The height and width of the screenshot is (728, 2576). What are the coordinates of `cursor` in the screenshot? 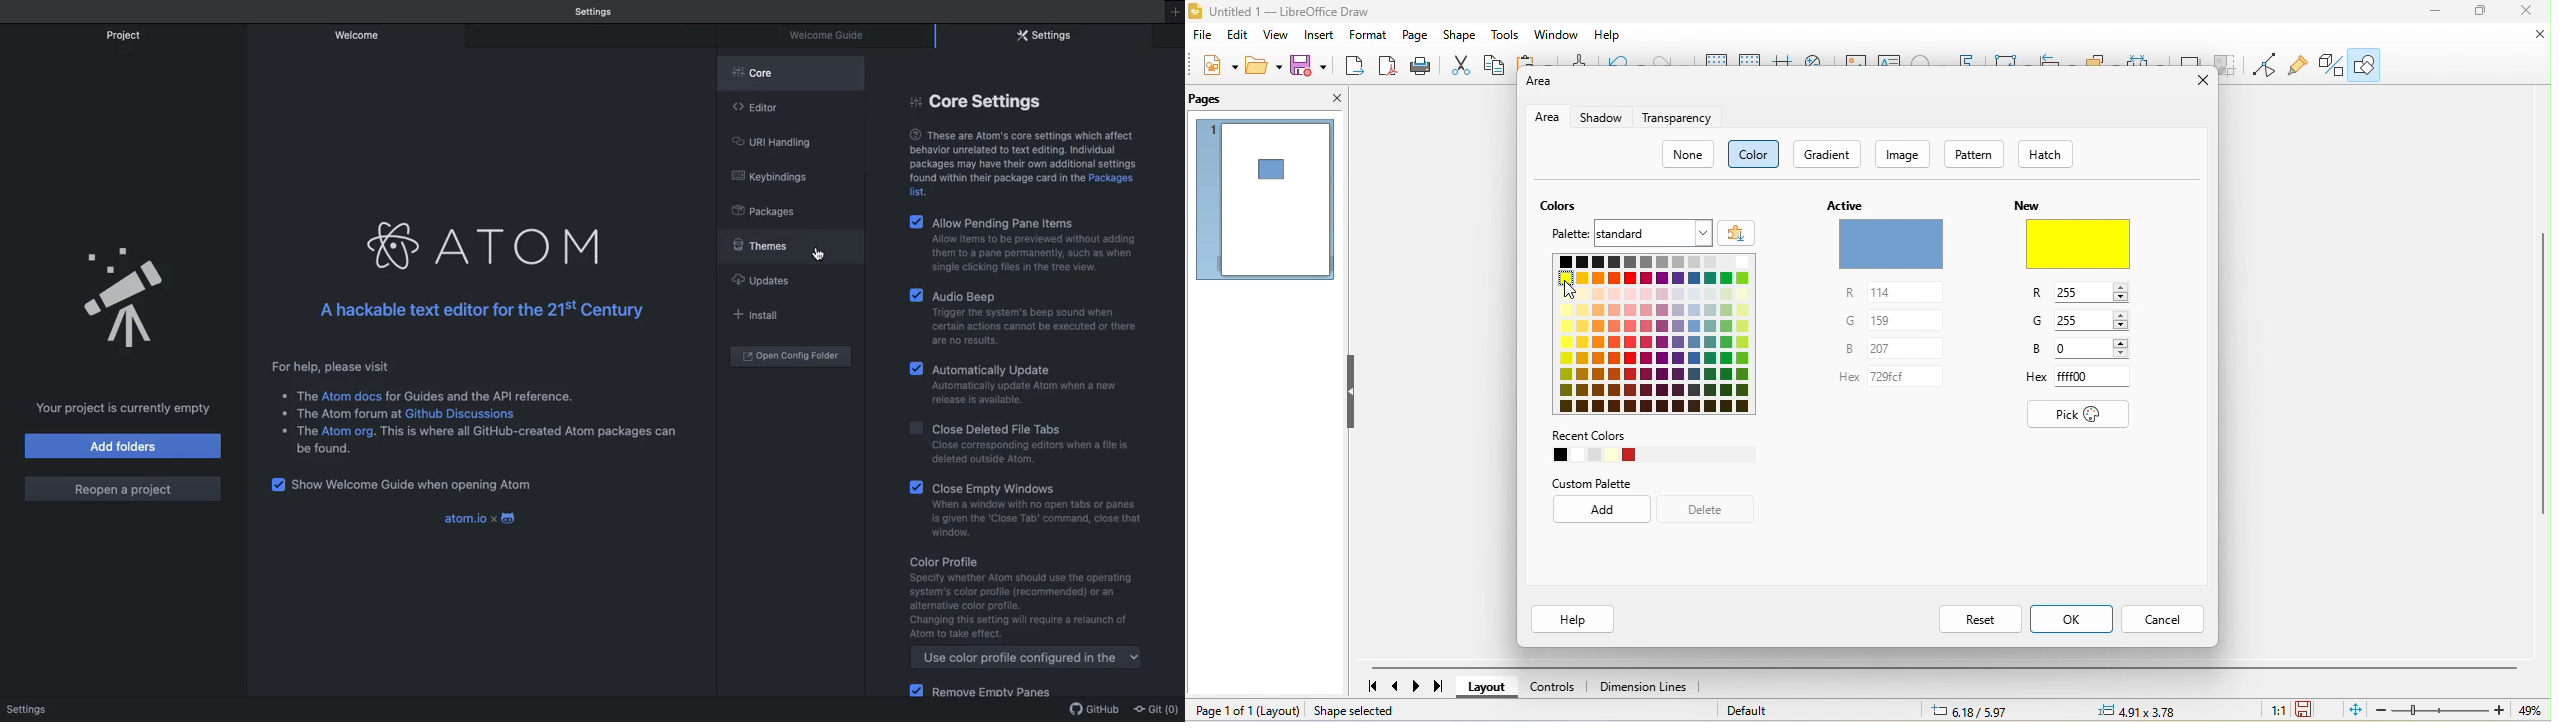 It's located at (822, 257).